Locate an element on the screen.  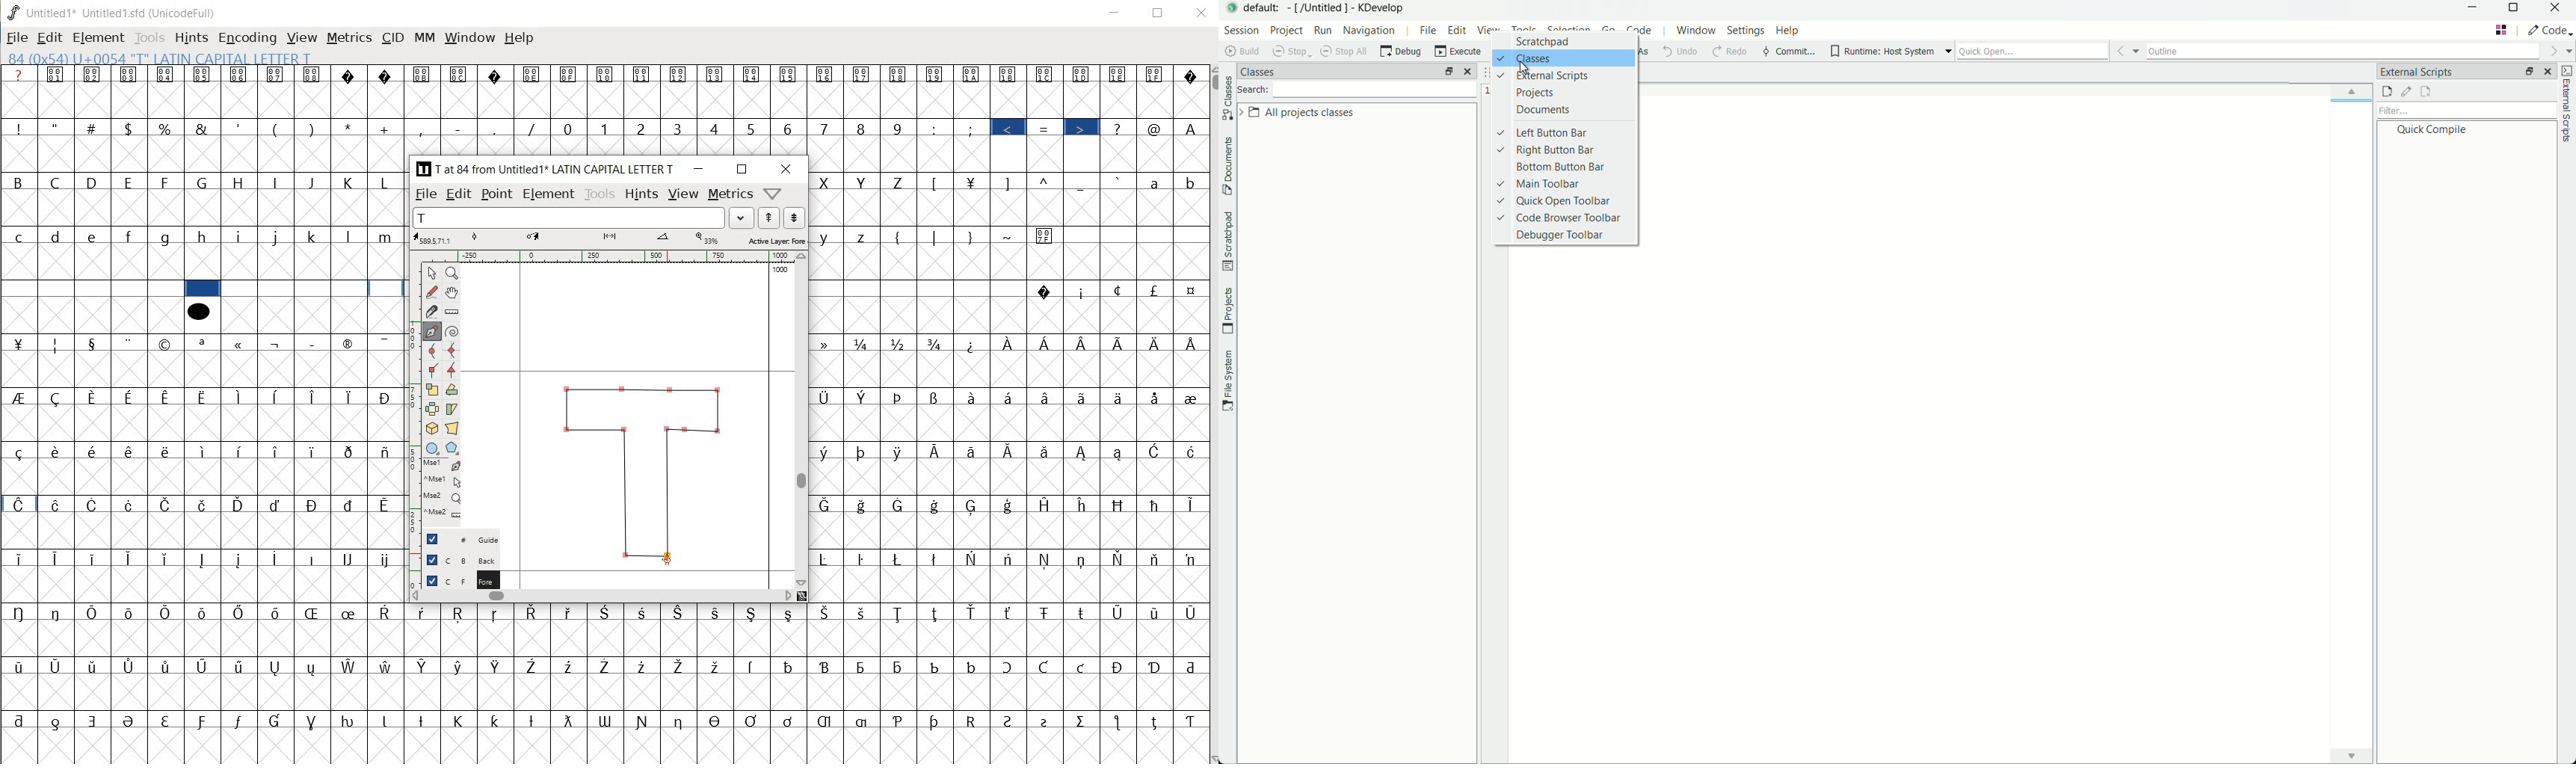
y is located at coordinates (828, 238).